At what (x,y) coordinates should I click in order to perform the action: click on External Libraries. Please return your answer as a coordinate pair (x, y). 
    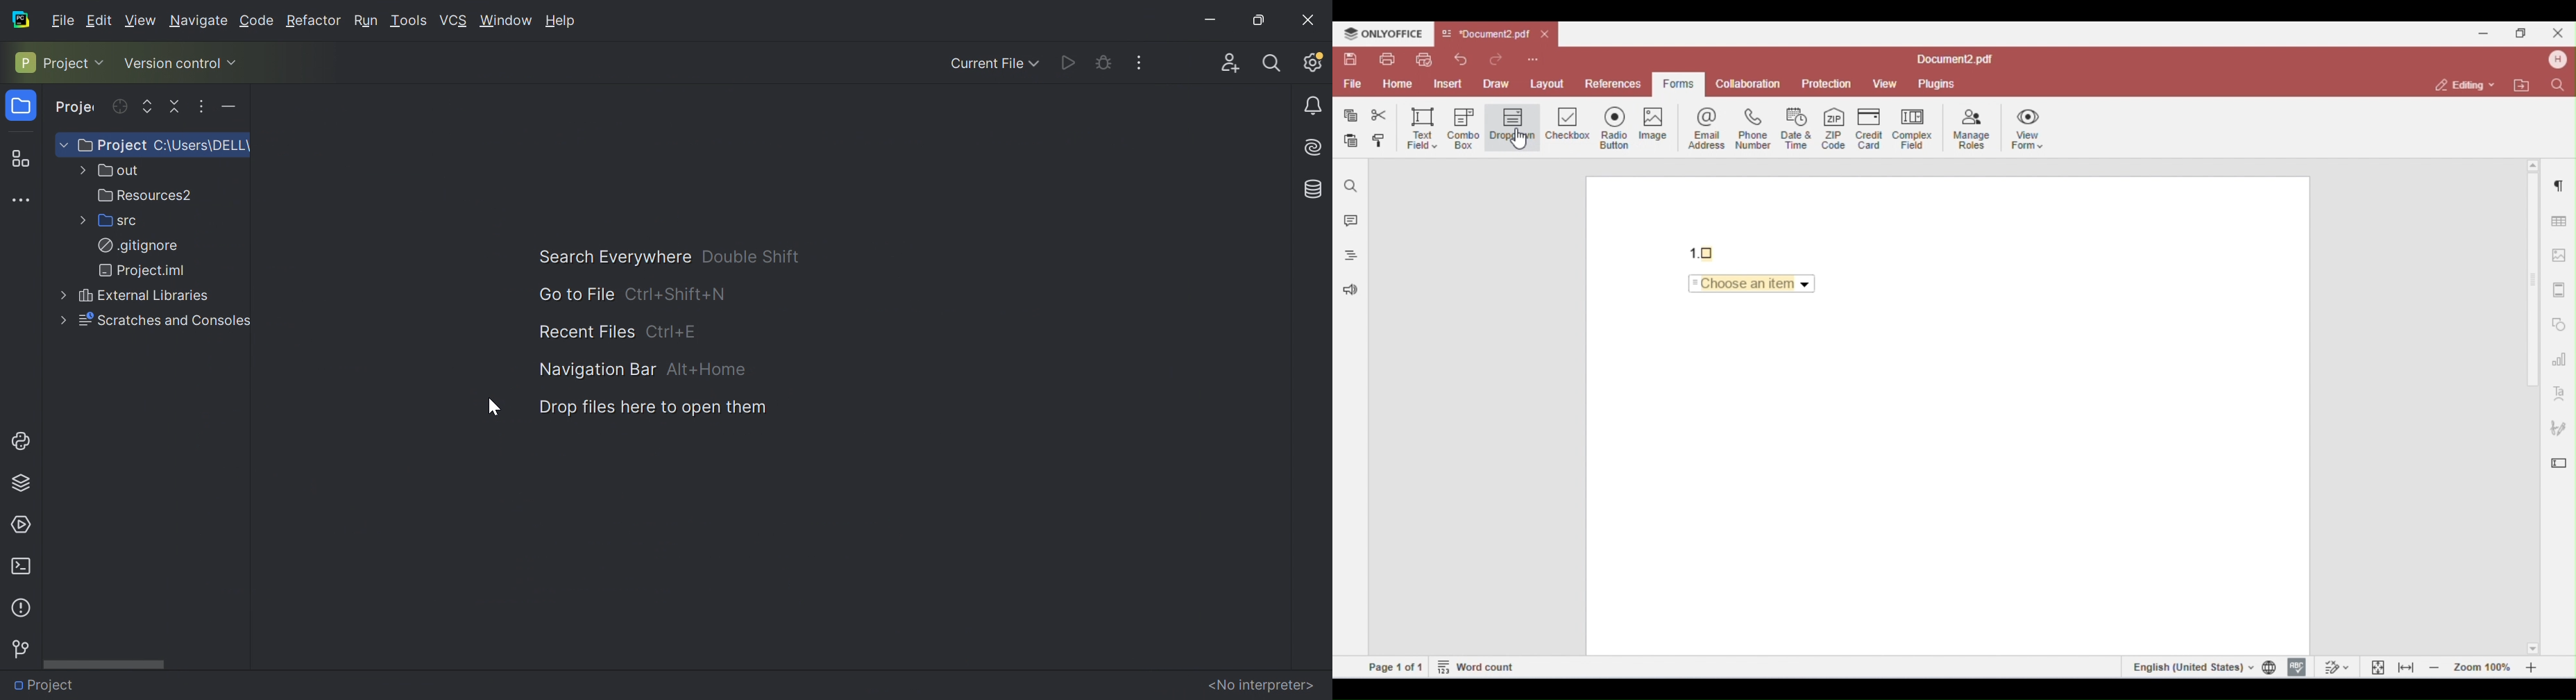
    Looking at the image, I should click on (141, 296).